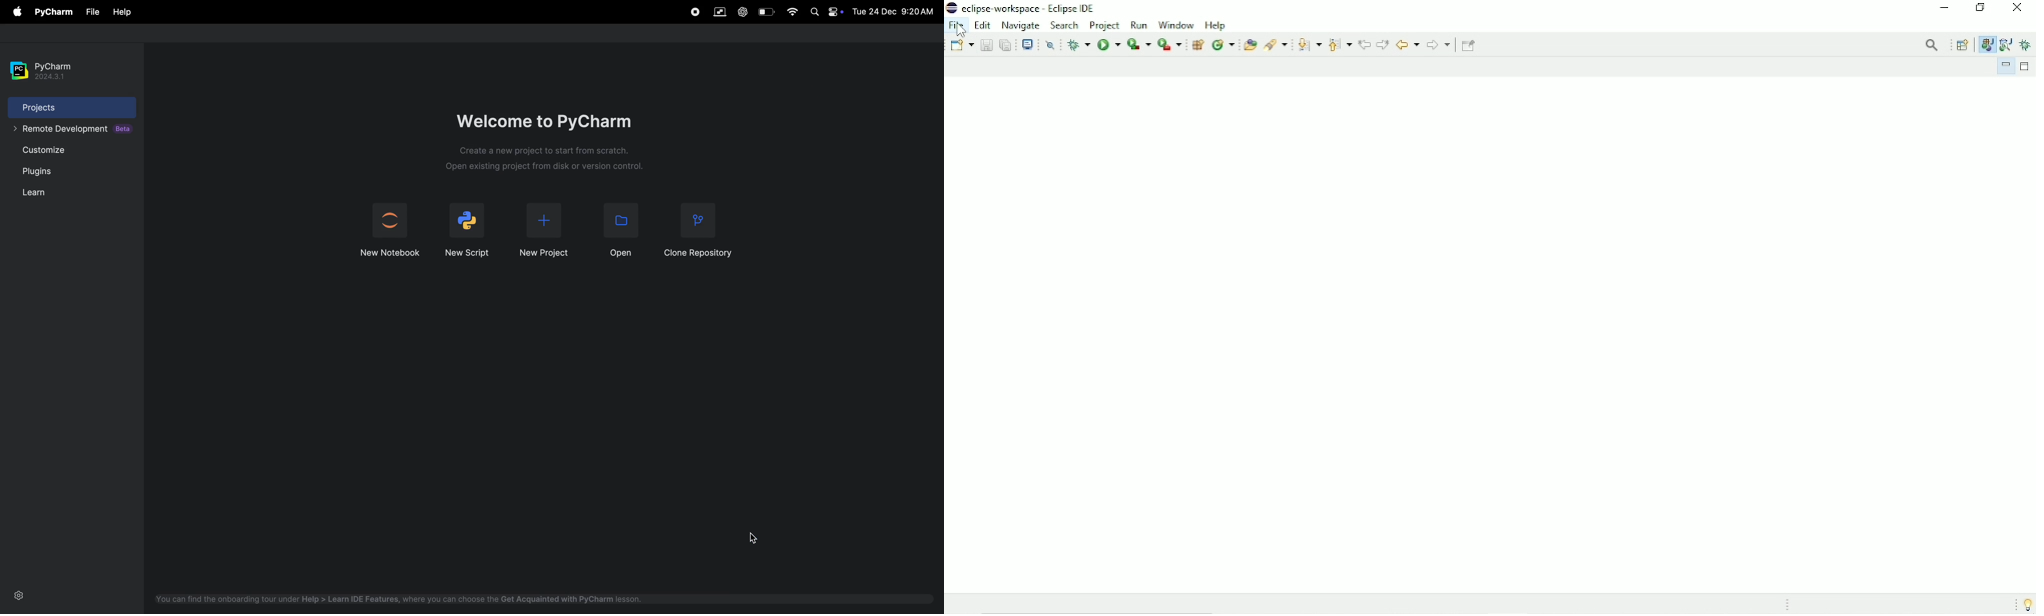 This screenshot has height=616, width=2044. Describe the element at coordinates (470, 230) in the screenshot. I see `new script` at that location.